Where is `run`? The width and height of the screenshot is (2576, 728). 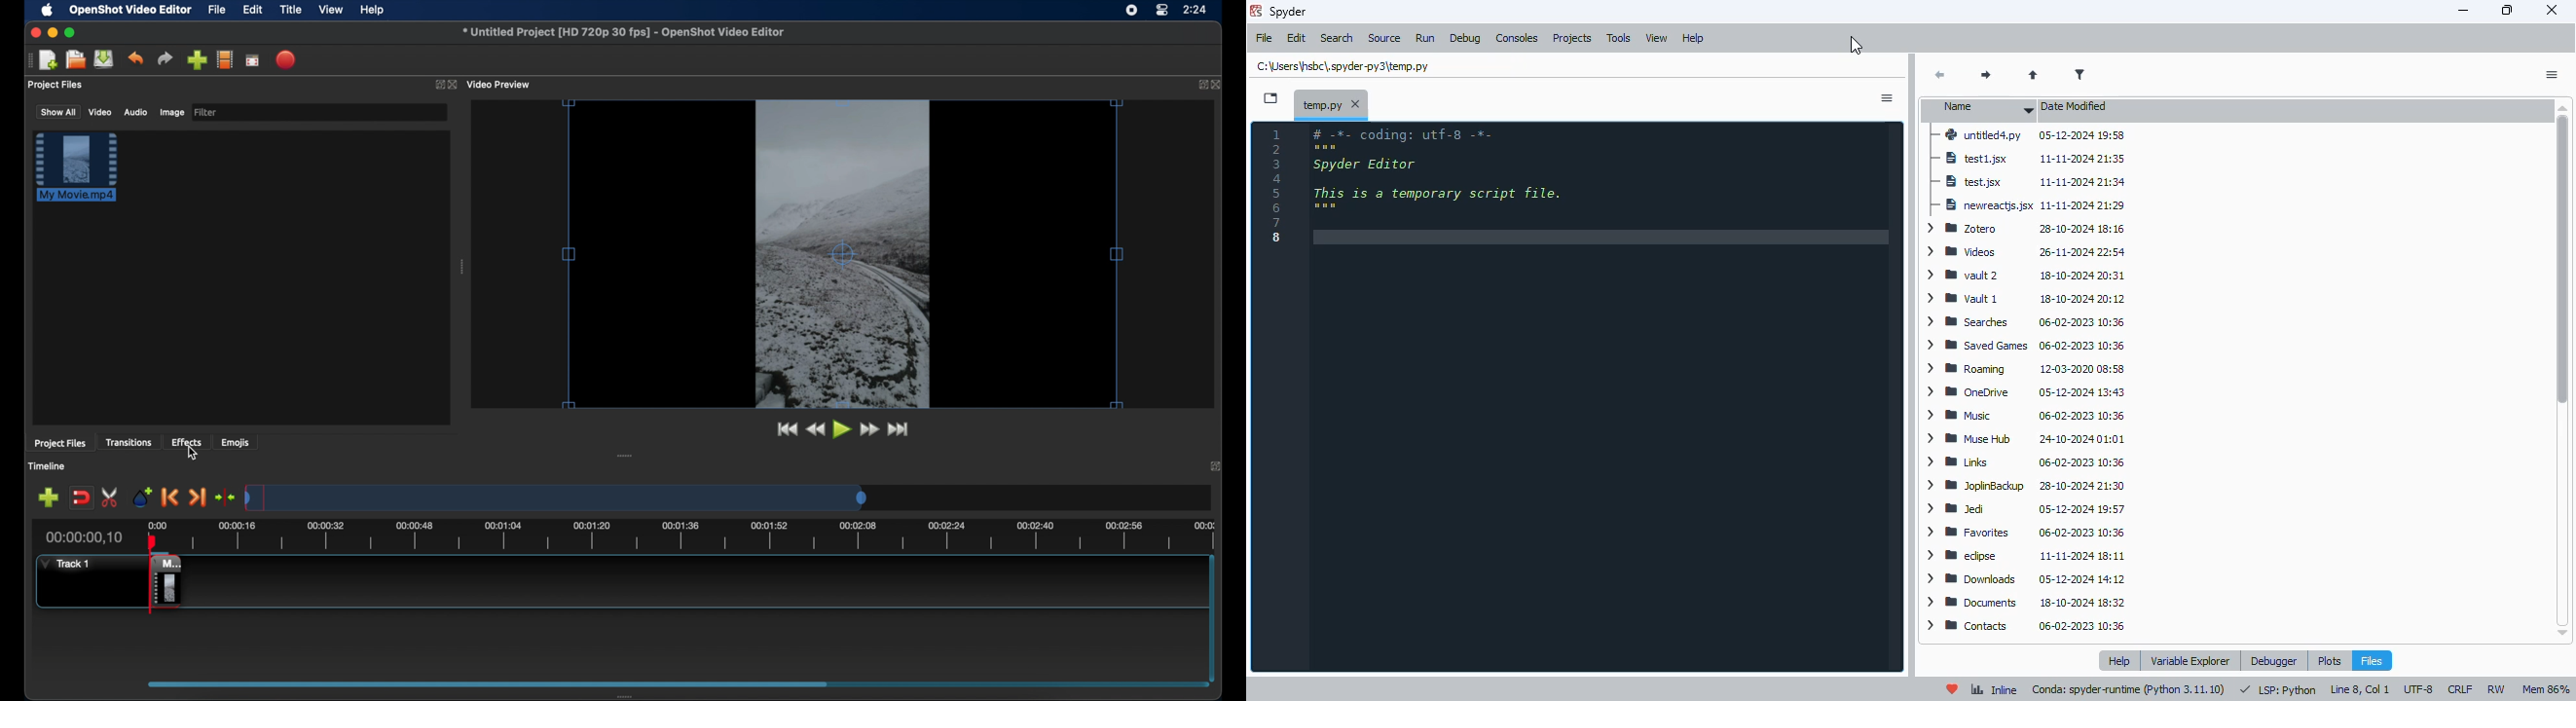
run is located at coordinates (1426, 39).